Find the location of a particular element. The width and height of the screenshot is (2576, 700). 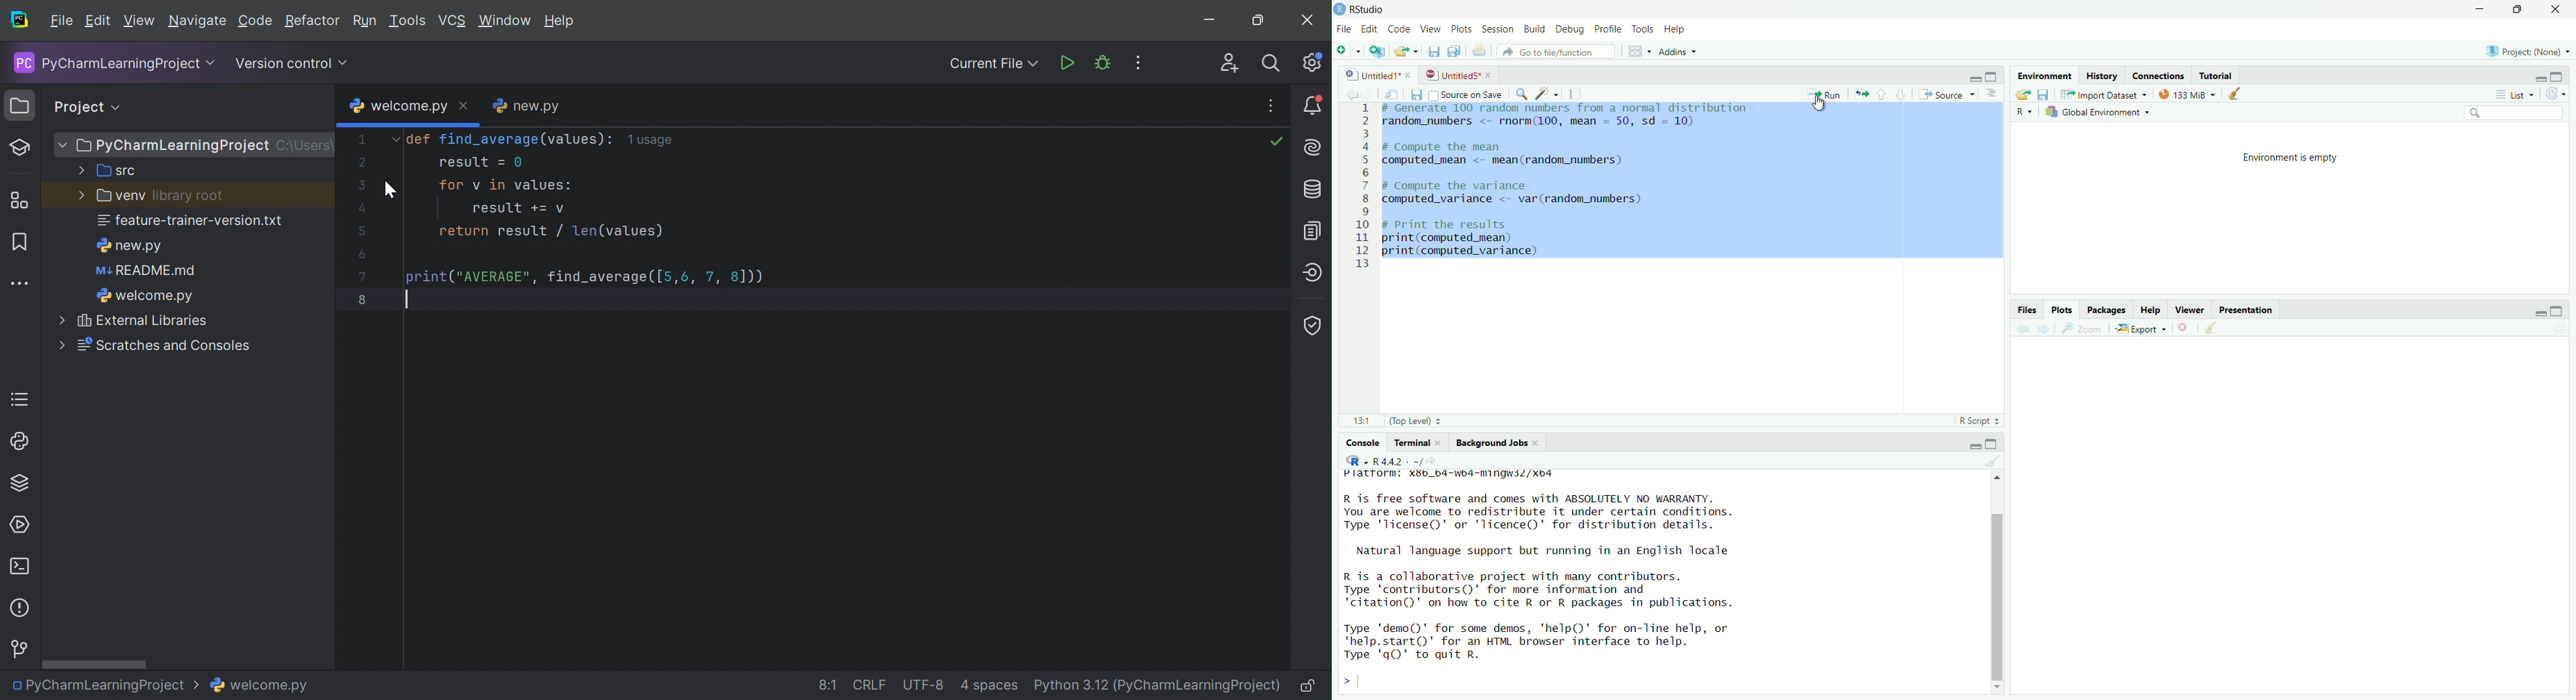

addins is located at coordinates (1678, 51).